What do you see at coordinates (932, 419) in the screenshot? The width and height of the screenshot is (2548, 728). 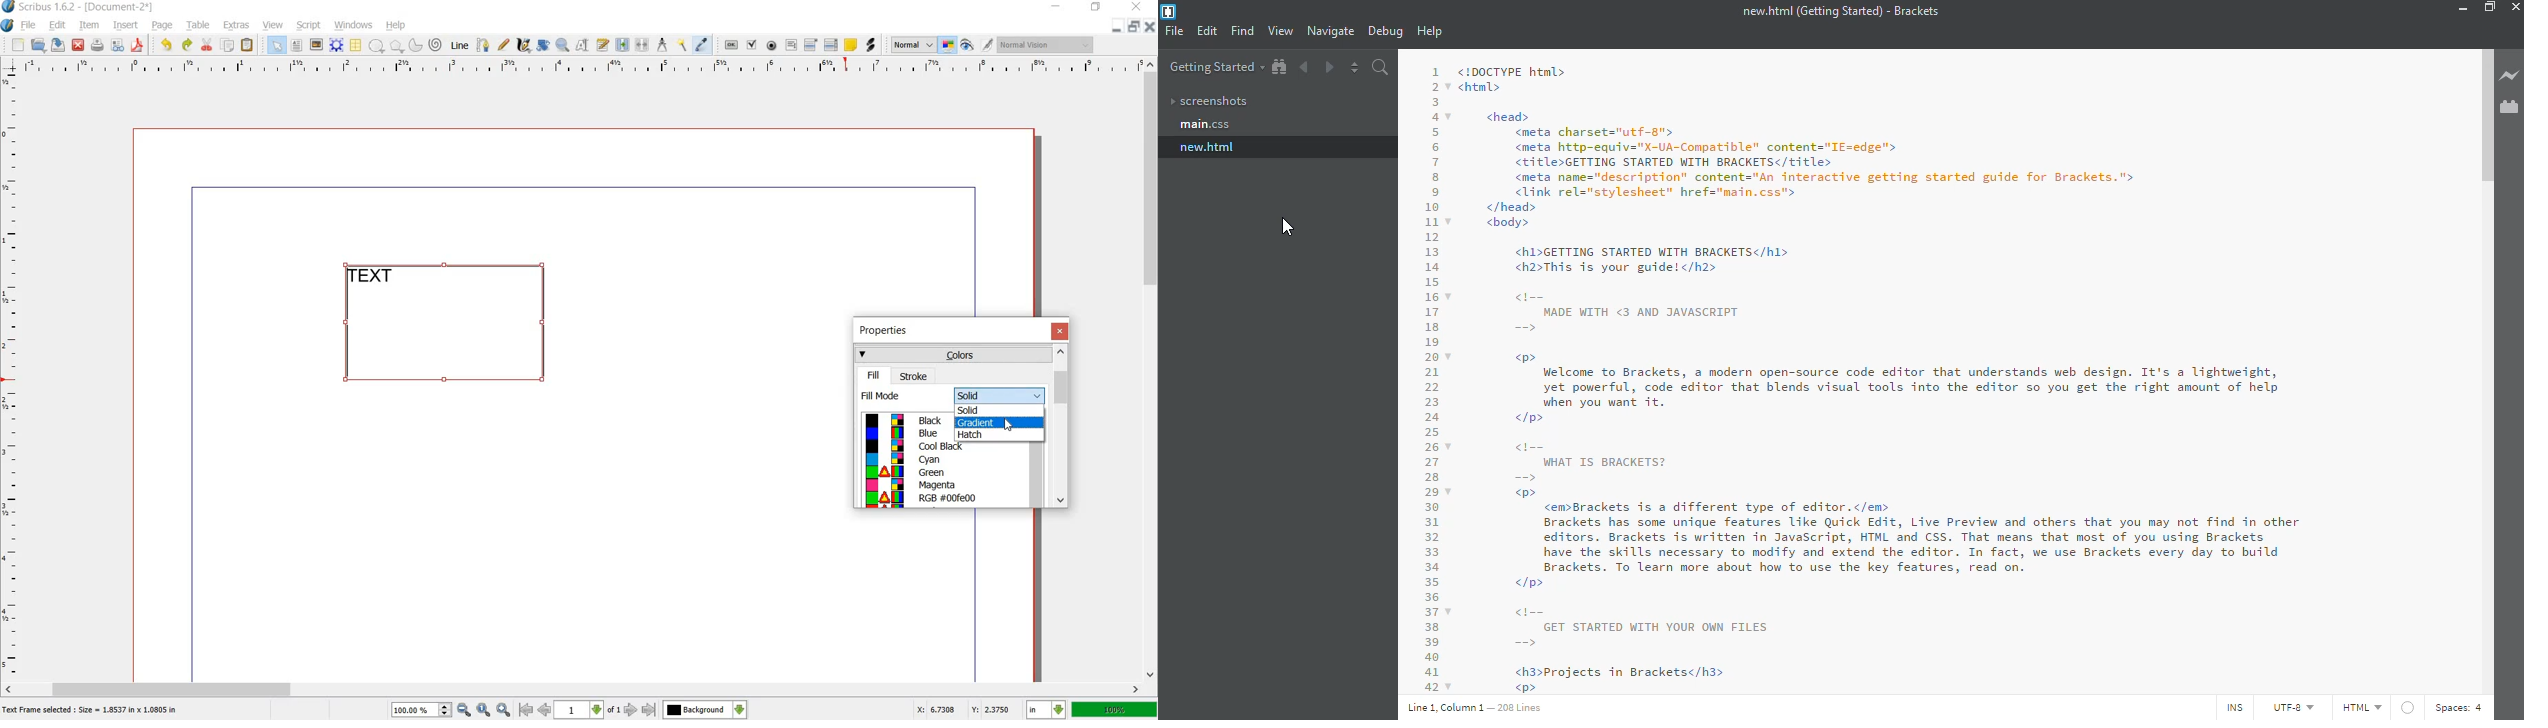 I see `black` at bounding box center [932, 419].